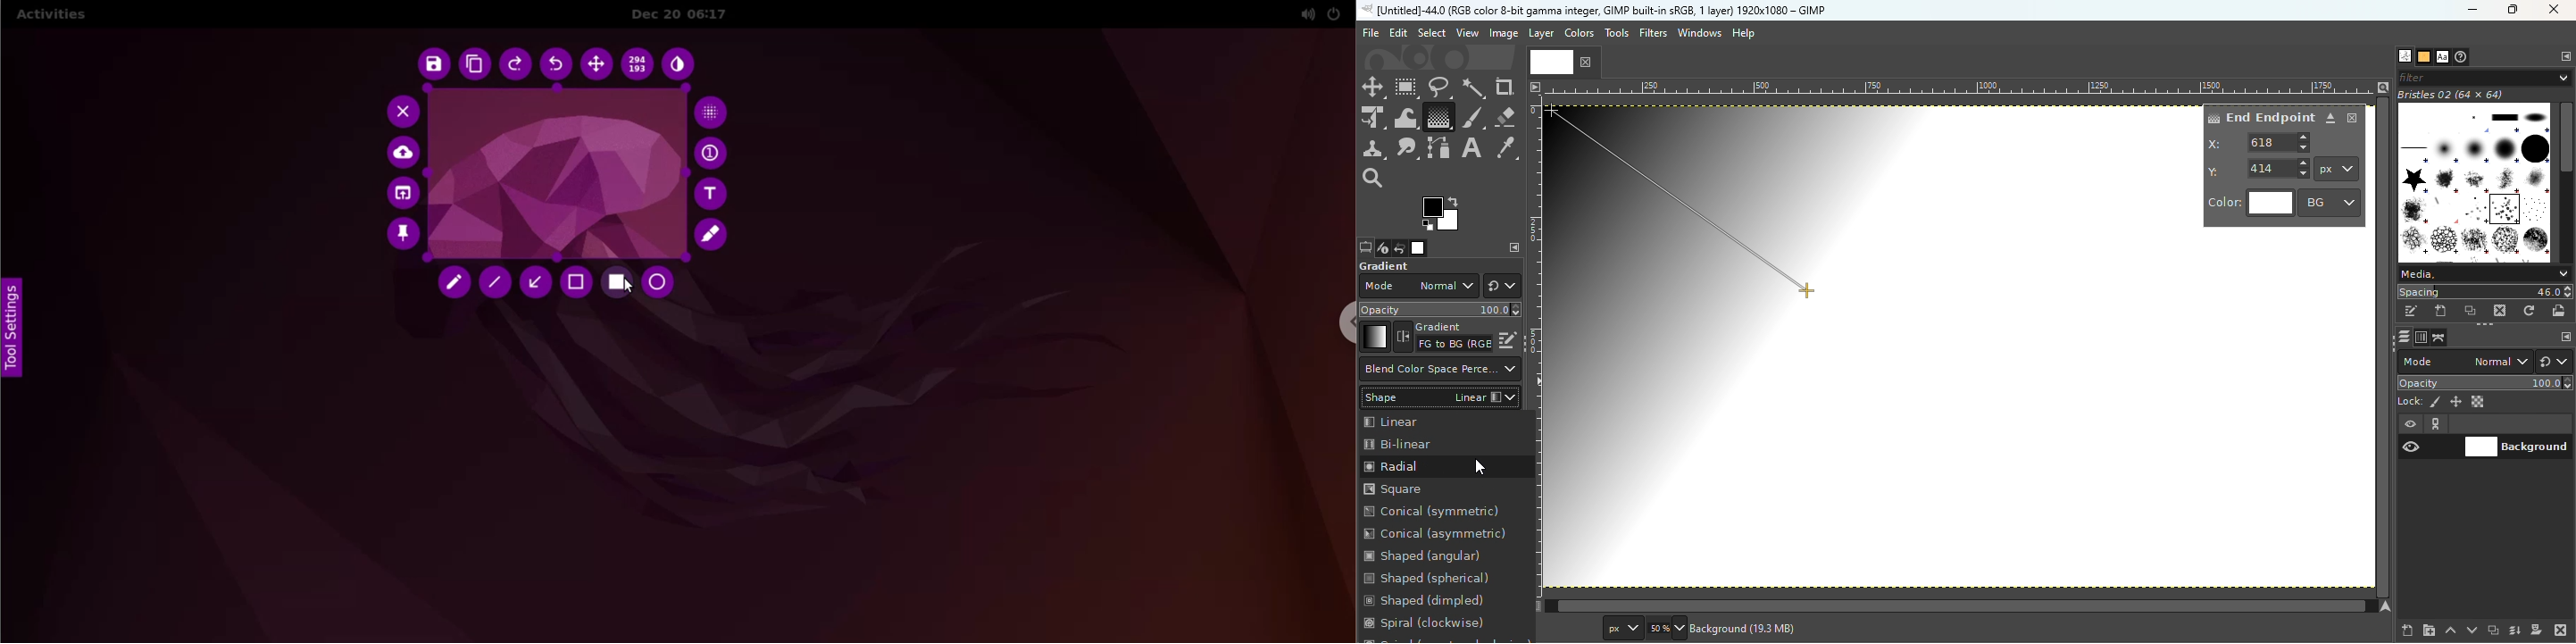 This screenshot has height=644, width=2576. What do you see at coordinates (1506, 149) in the screenshot?
I see `Color picker tool` at bounding box center [1506, 149].